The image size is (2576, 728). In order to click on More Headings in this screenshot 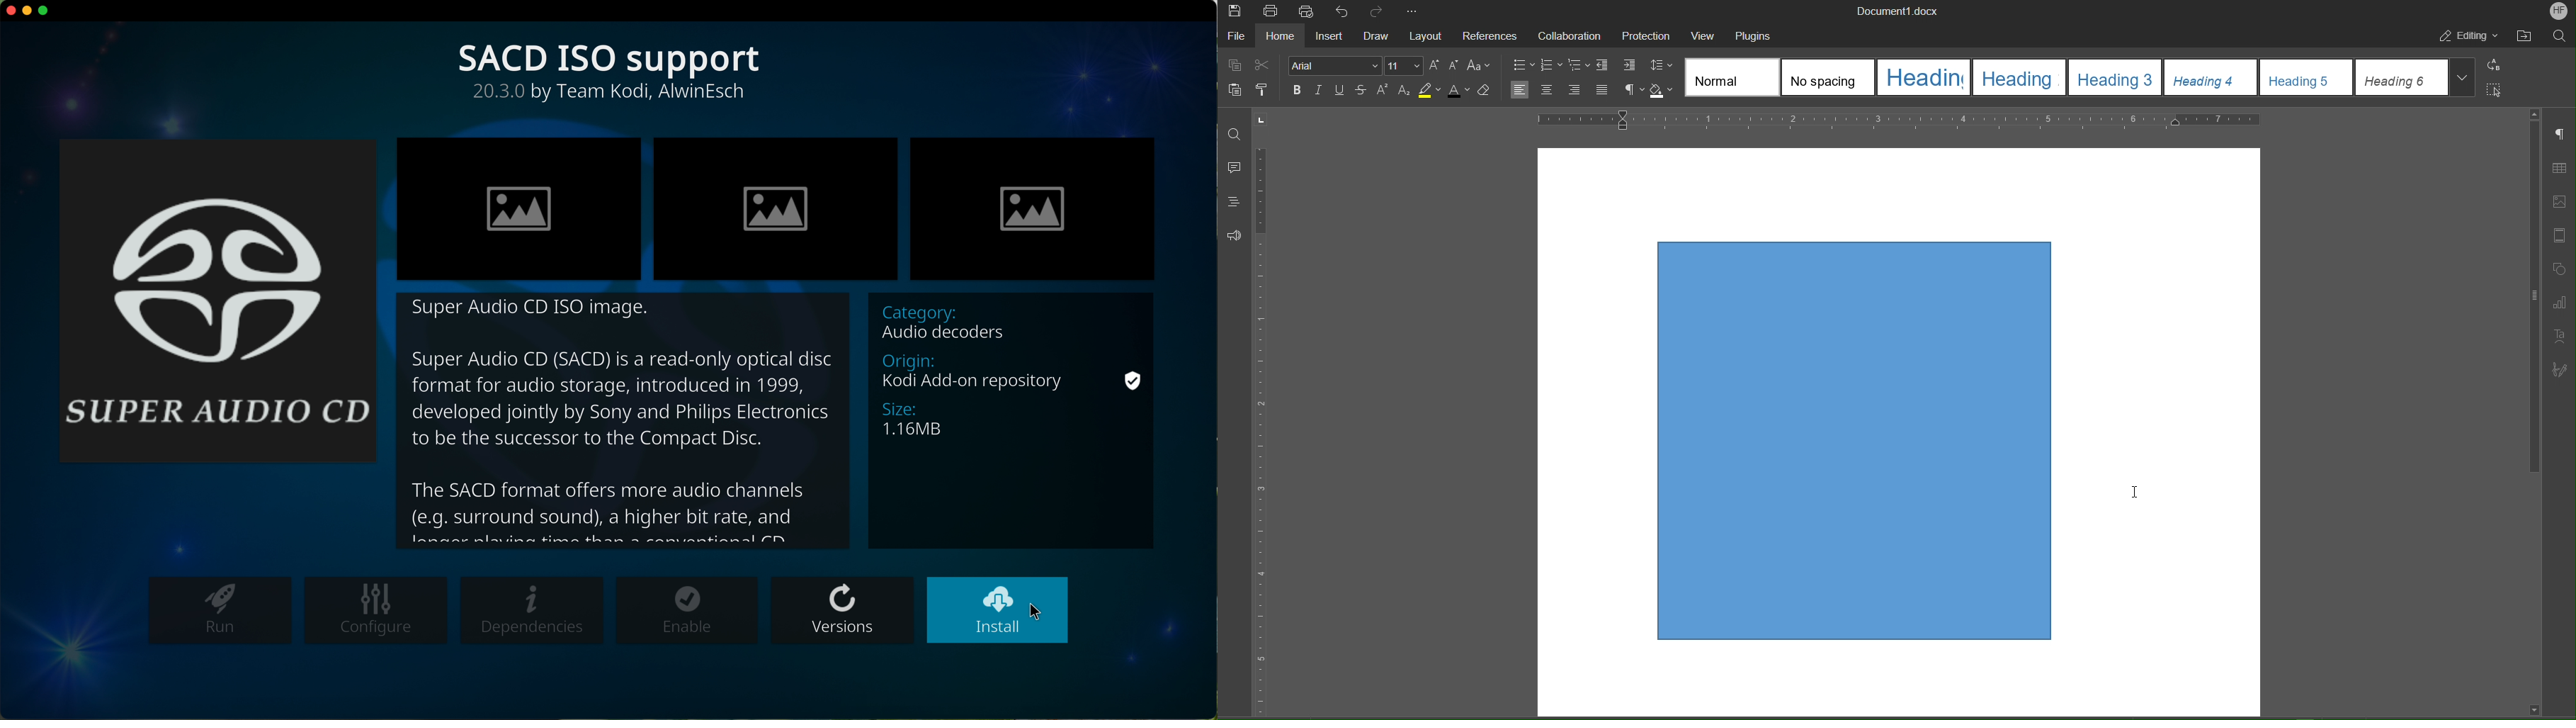, I will do `click(2464, 78)`.